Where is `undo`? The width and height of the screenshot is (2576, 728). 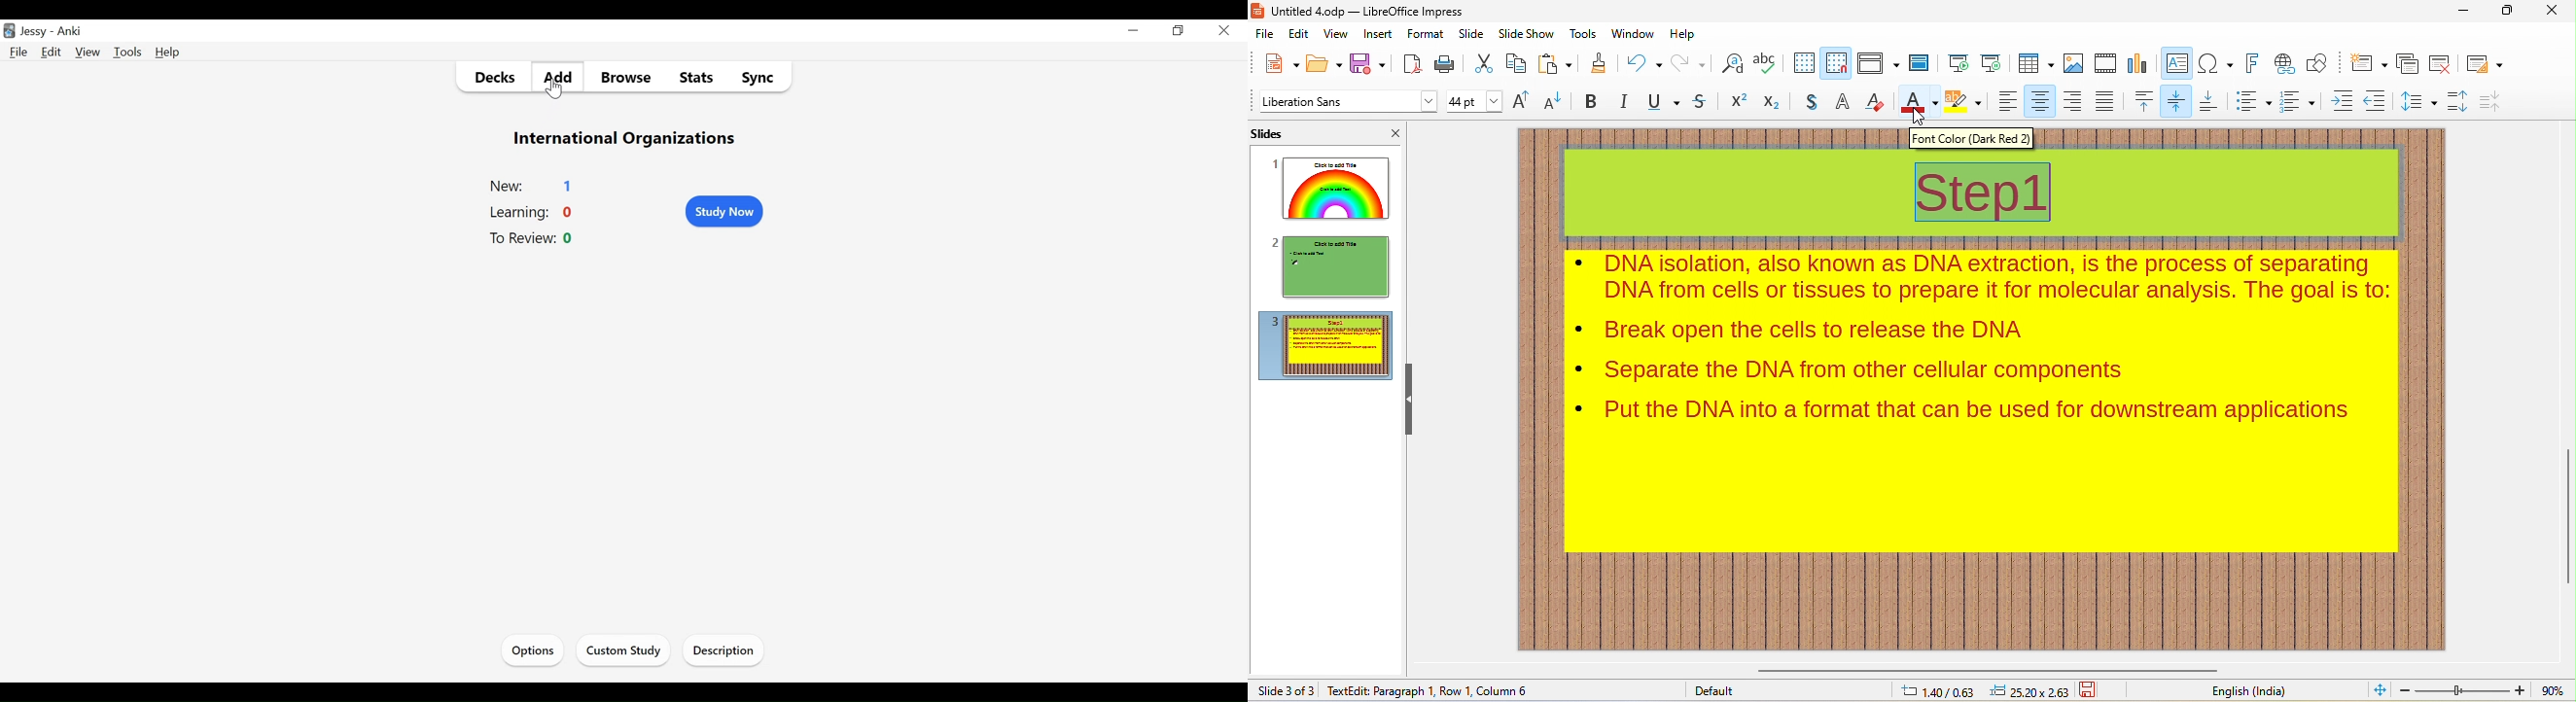
undo is located at coordinates (1641, 63).